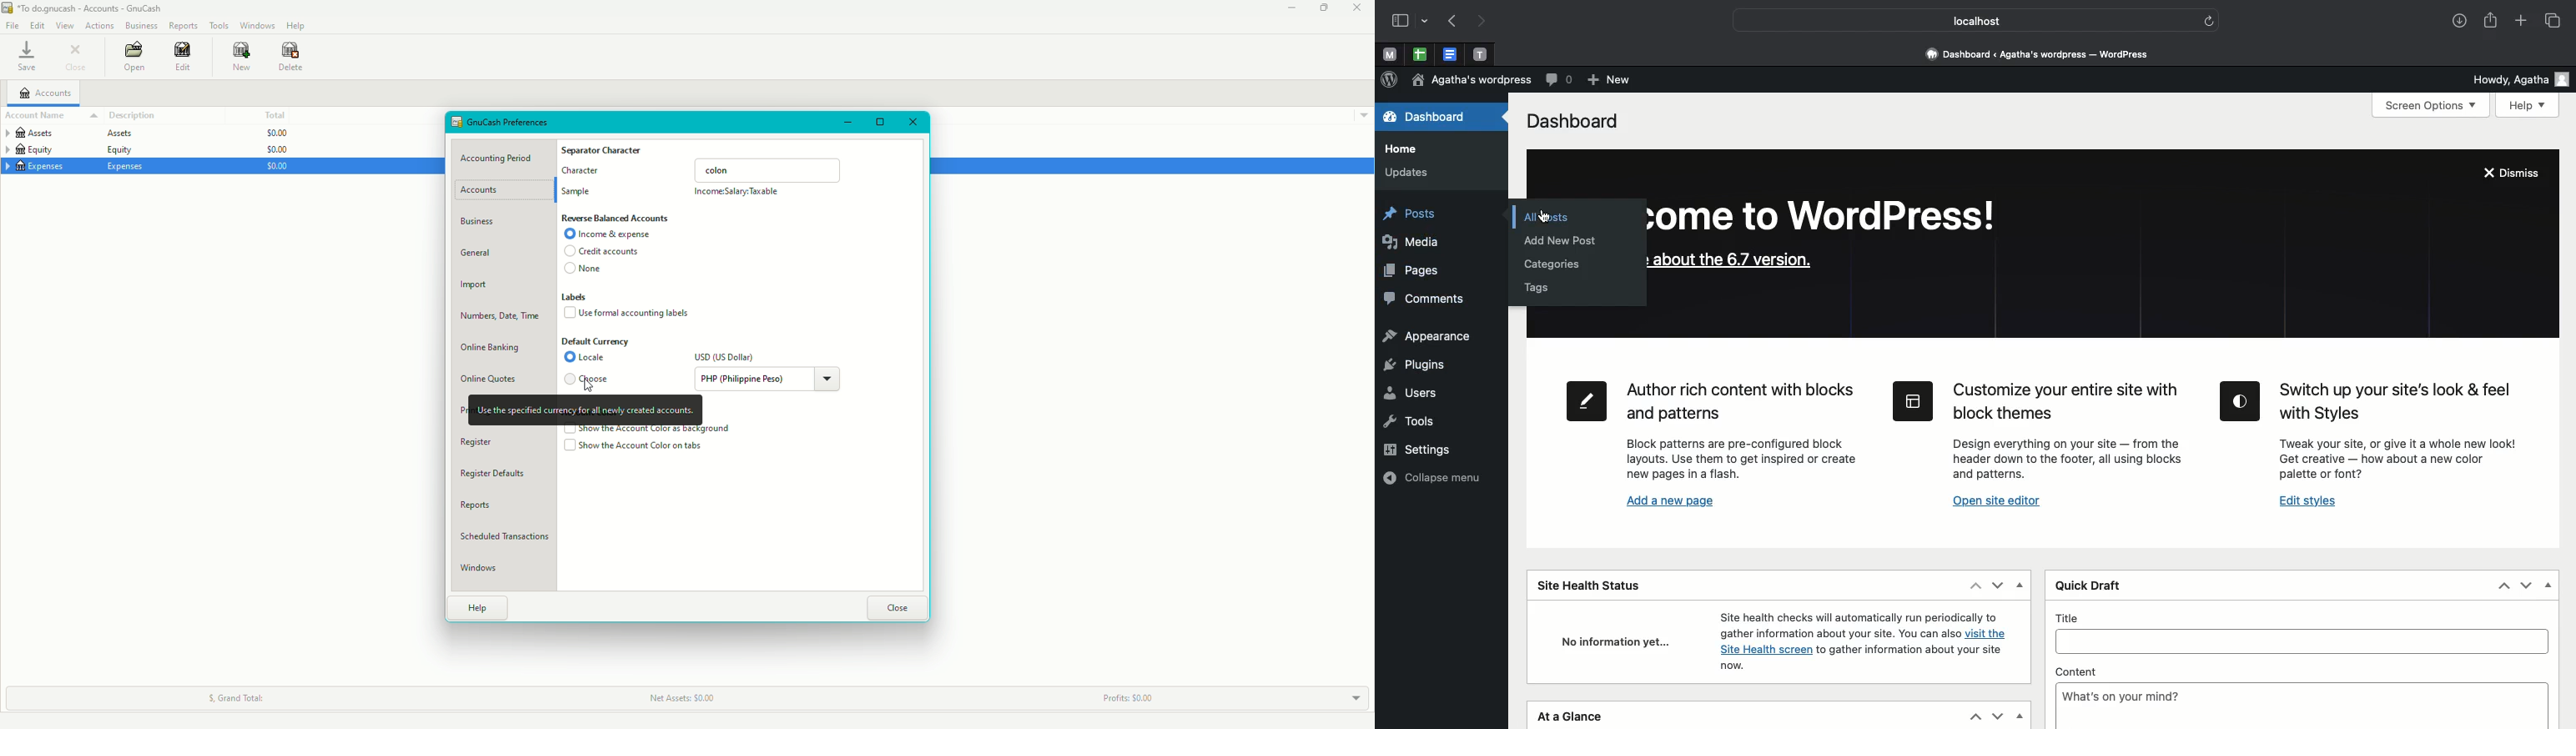 This screenshot has width=2576, height=756. What do you see at coordinates (1607, 78) in the screenshot?
I see `New` at bounding box center [1607, 78].